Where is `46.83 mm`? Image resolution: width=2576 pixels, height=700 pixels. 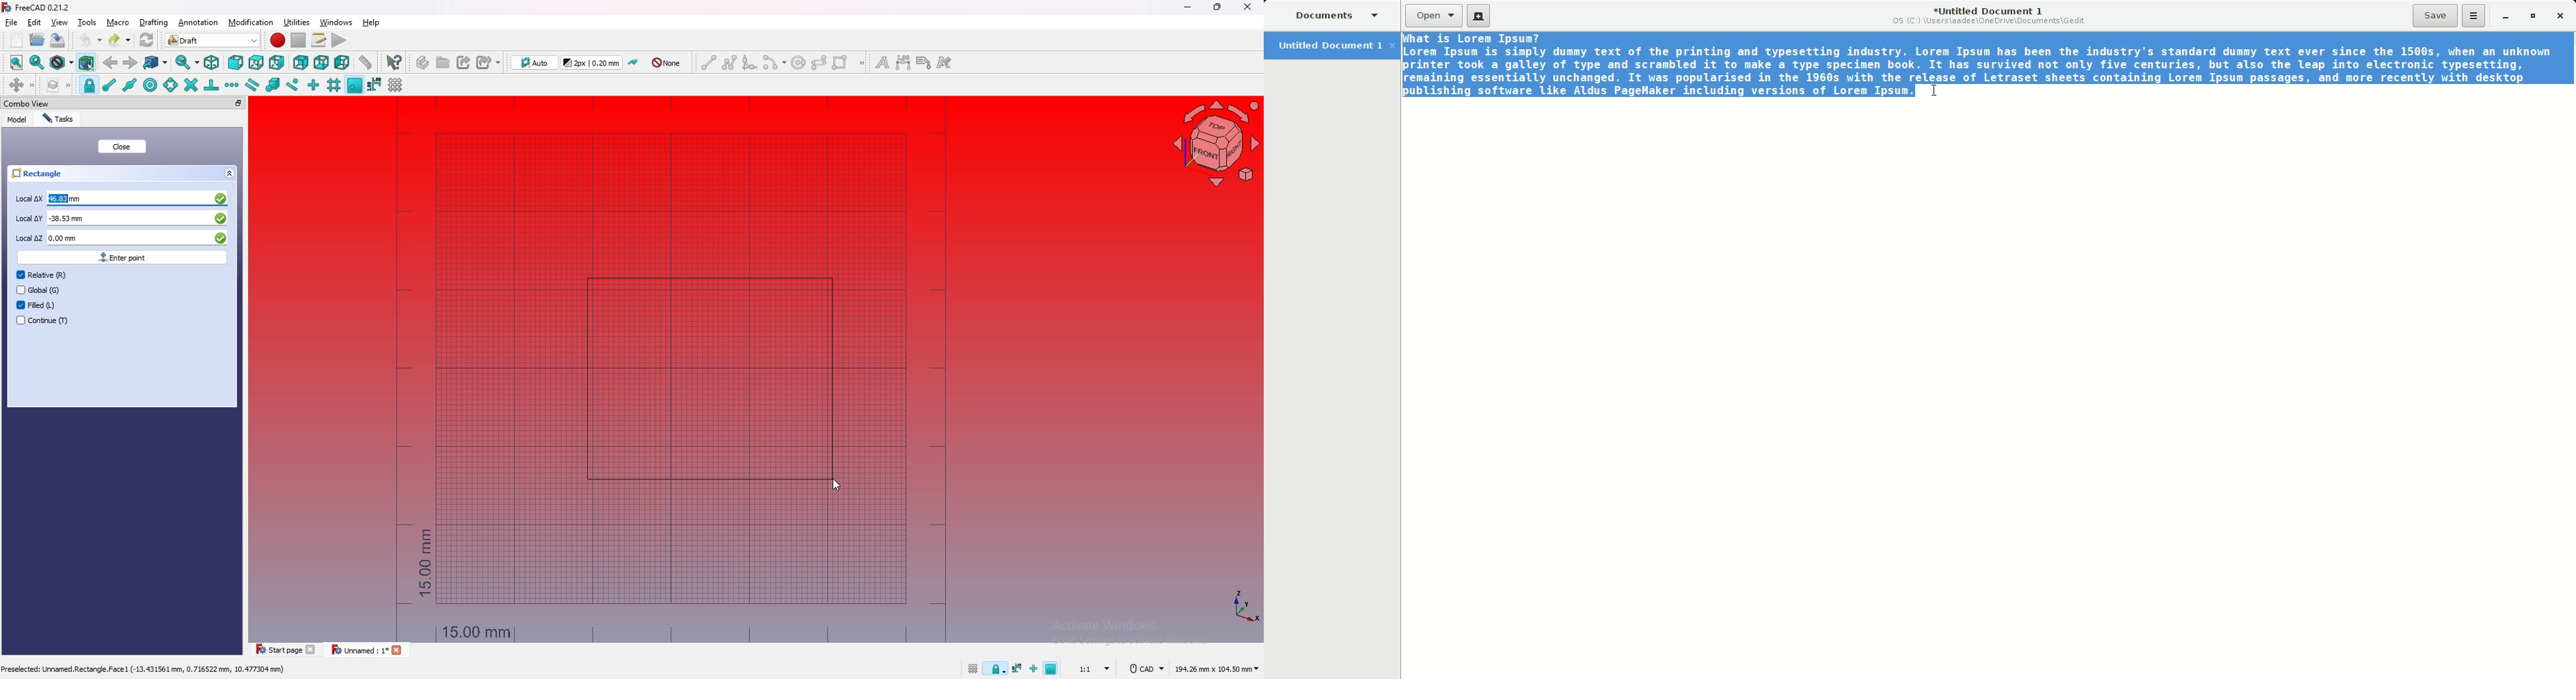
46.83 mm is located at coordinates (138, 199).